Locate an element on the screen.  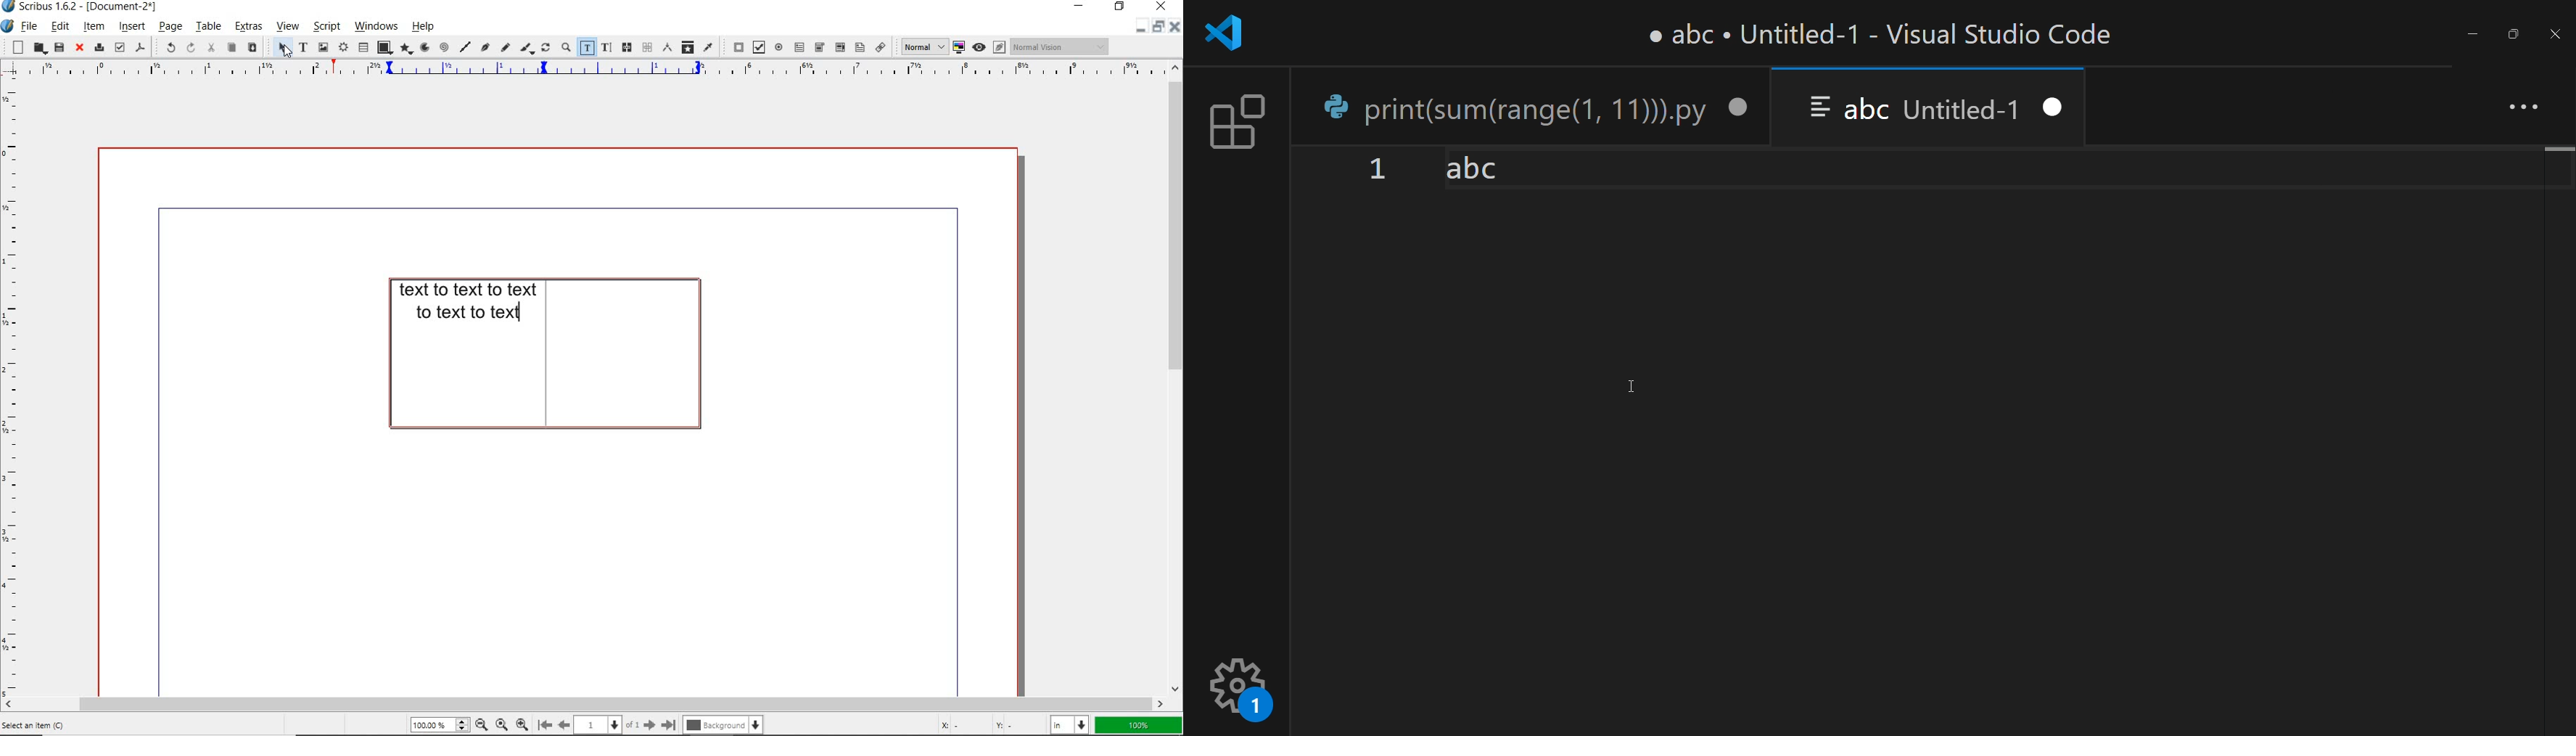
script is located at coordinates (325, 26).